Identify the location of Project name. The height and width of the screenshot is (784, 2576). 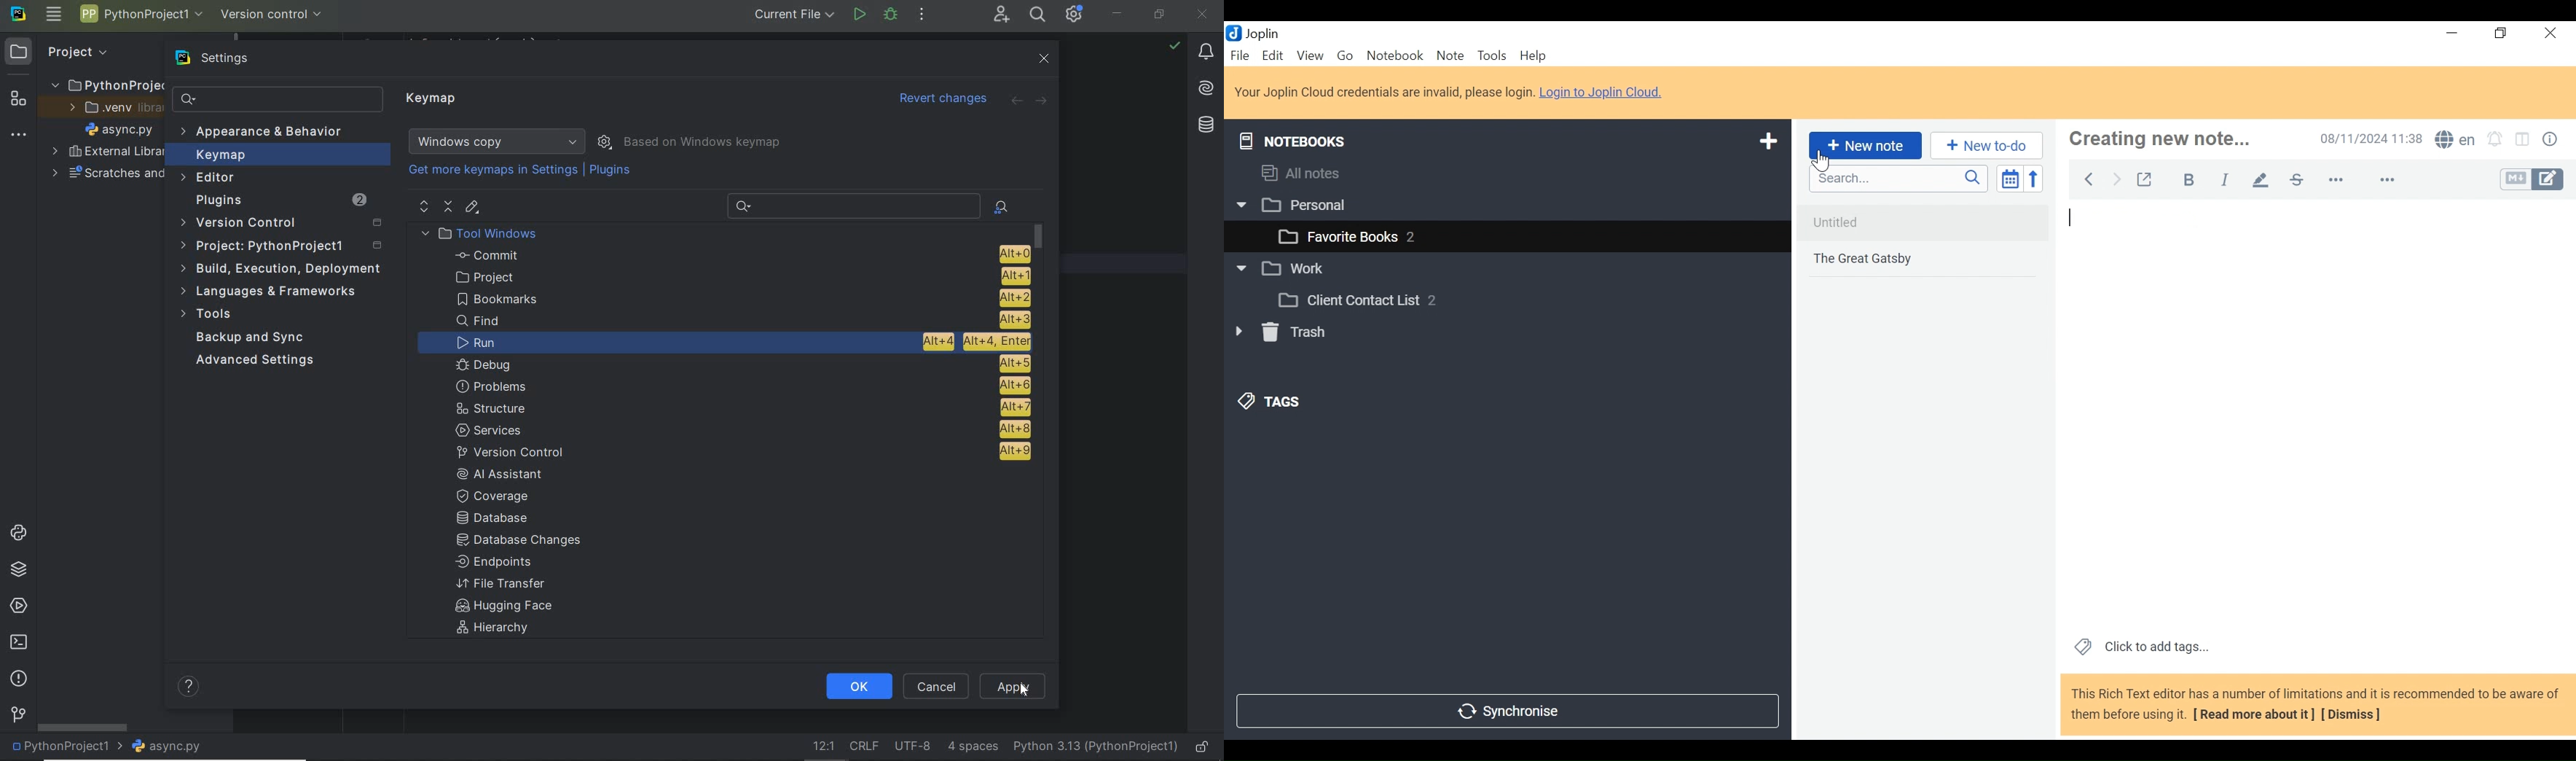
(141, 17).